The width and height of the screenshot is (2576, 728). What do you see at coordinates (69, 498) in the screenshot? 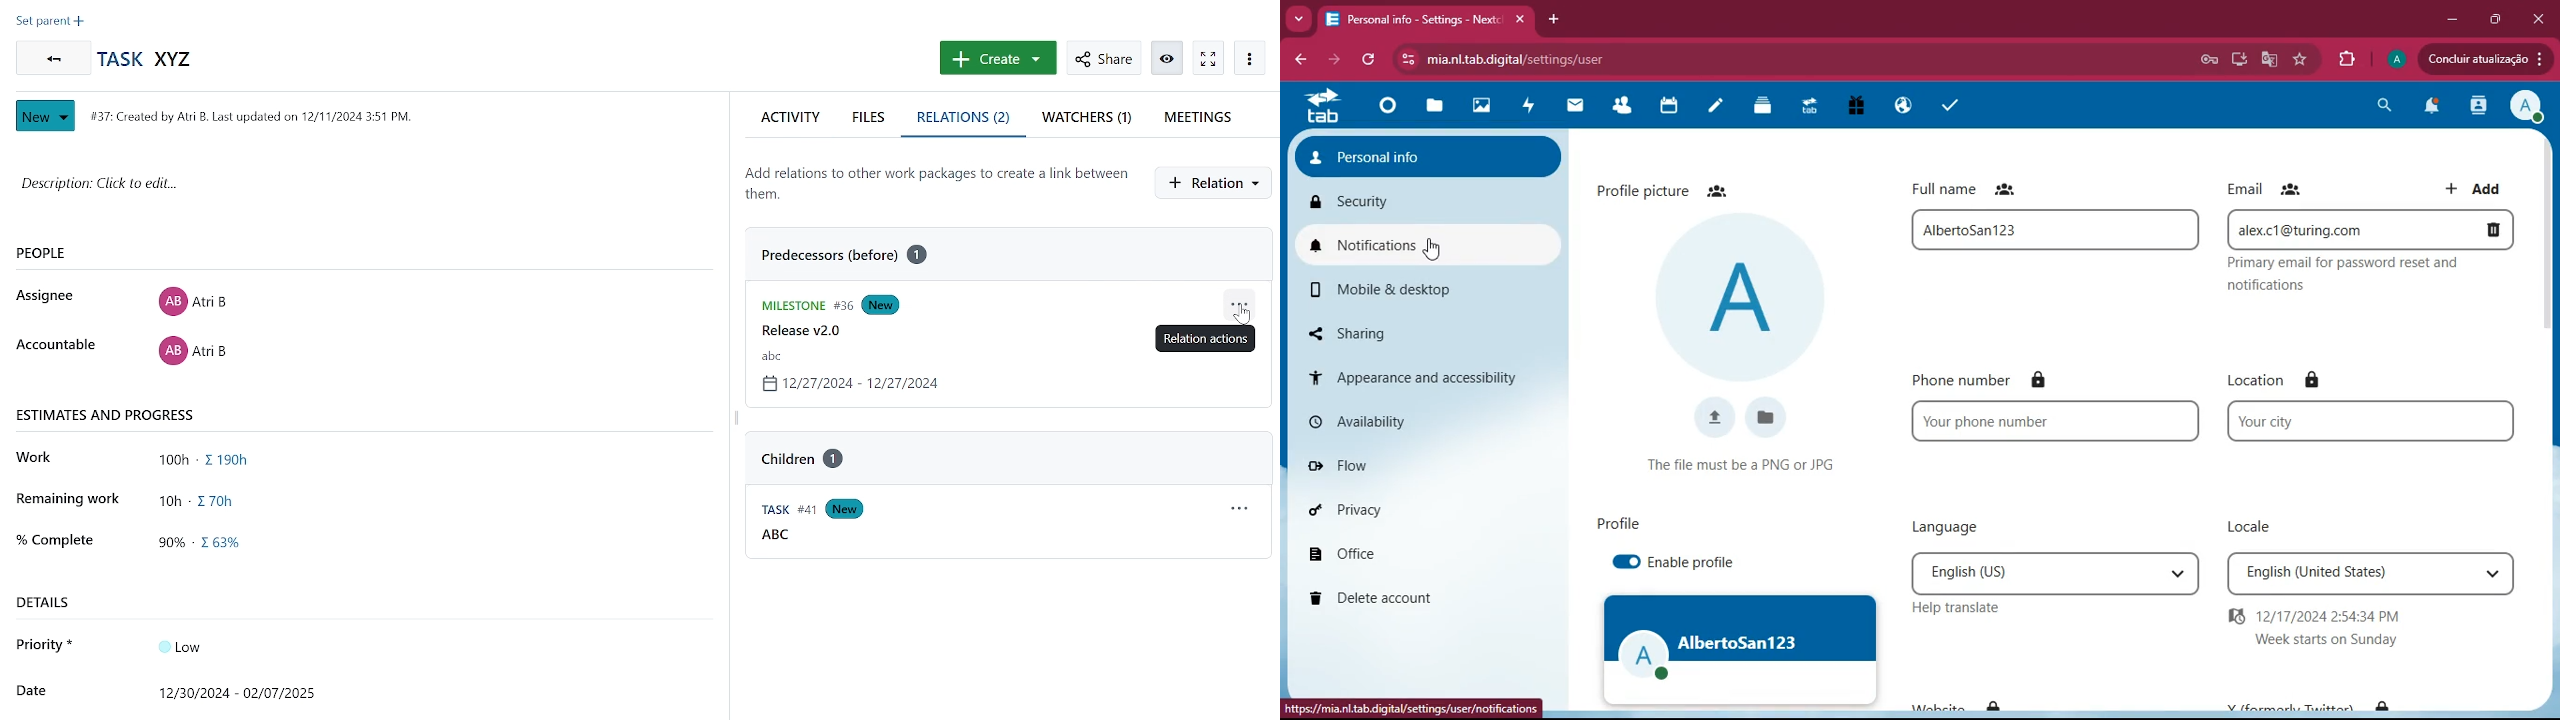
I see `remaining work` at bounding box center [69, 498].